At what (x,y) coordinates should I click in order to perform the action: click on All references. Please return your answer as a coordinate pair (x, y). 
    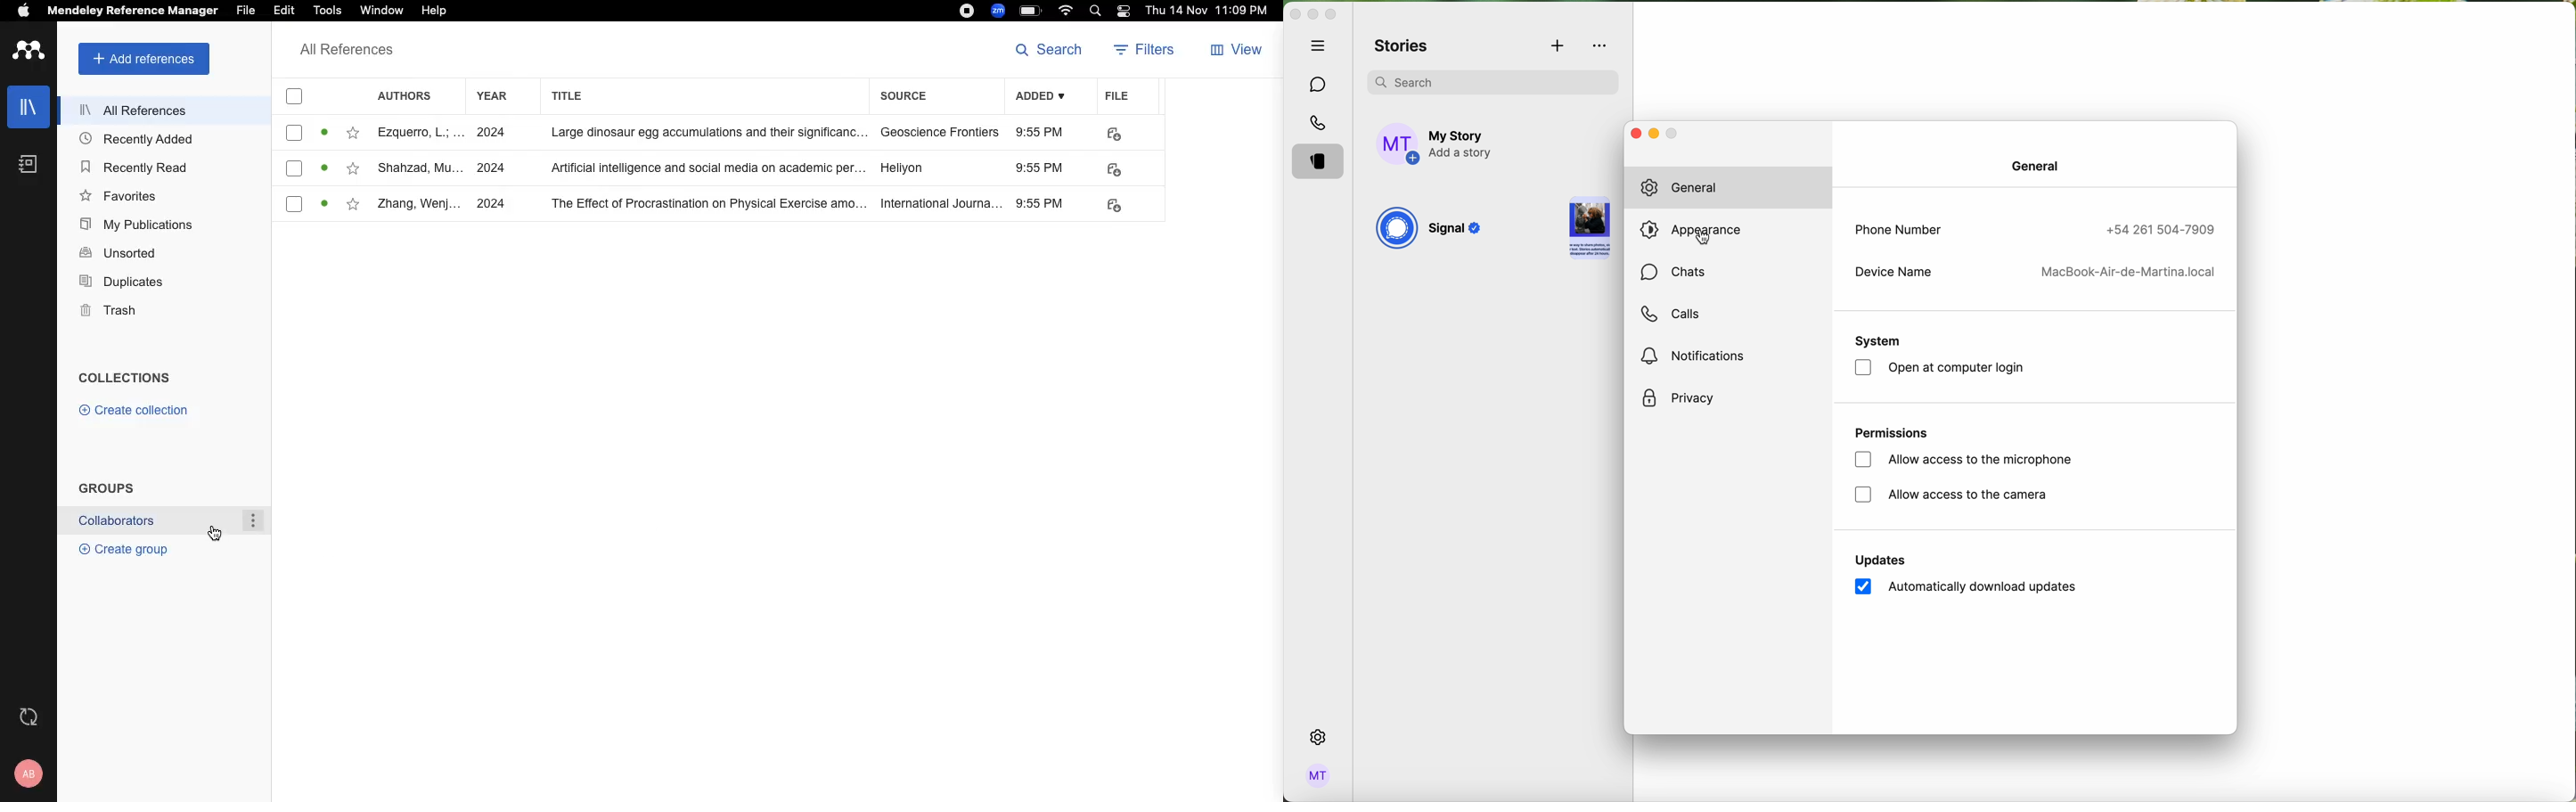
    Looking at the image, I should click on (366, 52).